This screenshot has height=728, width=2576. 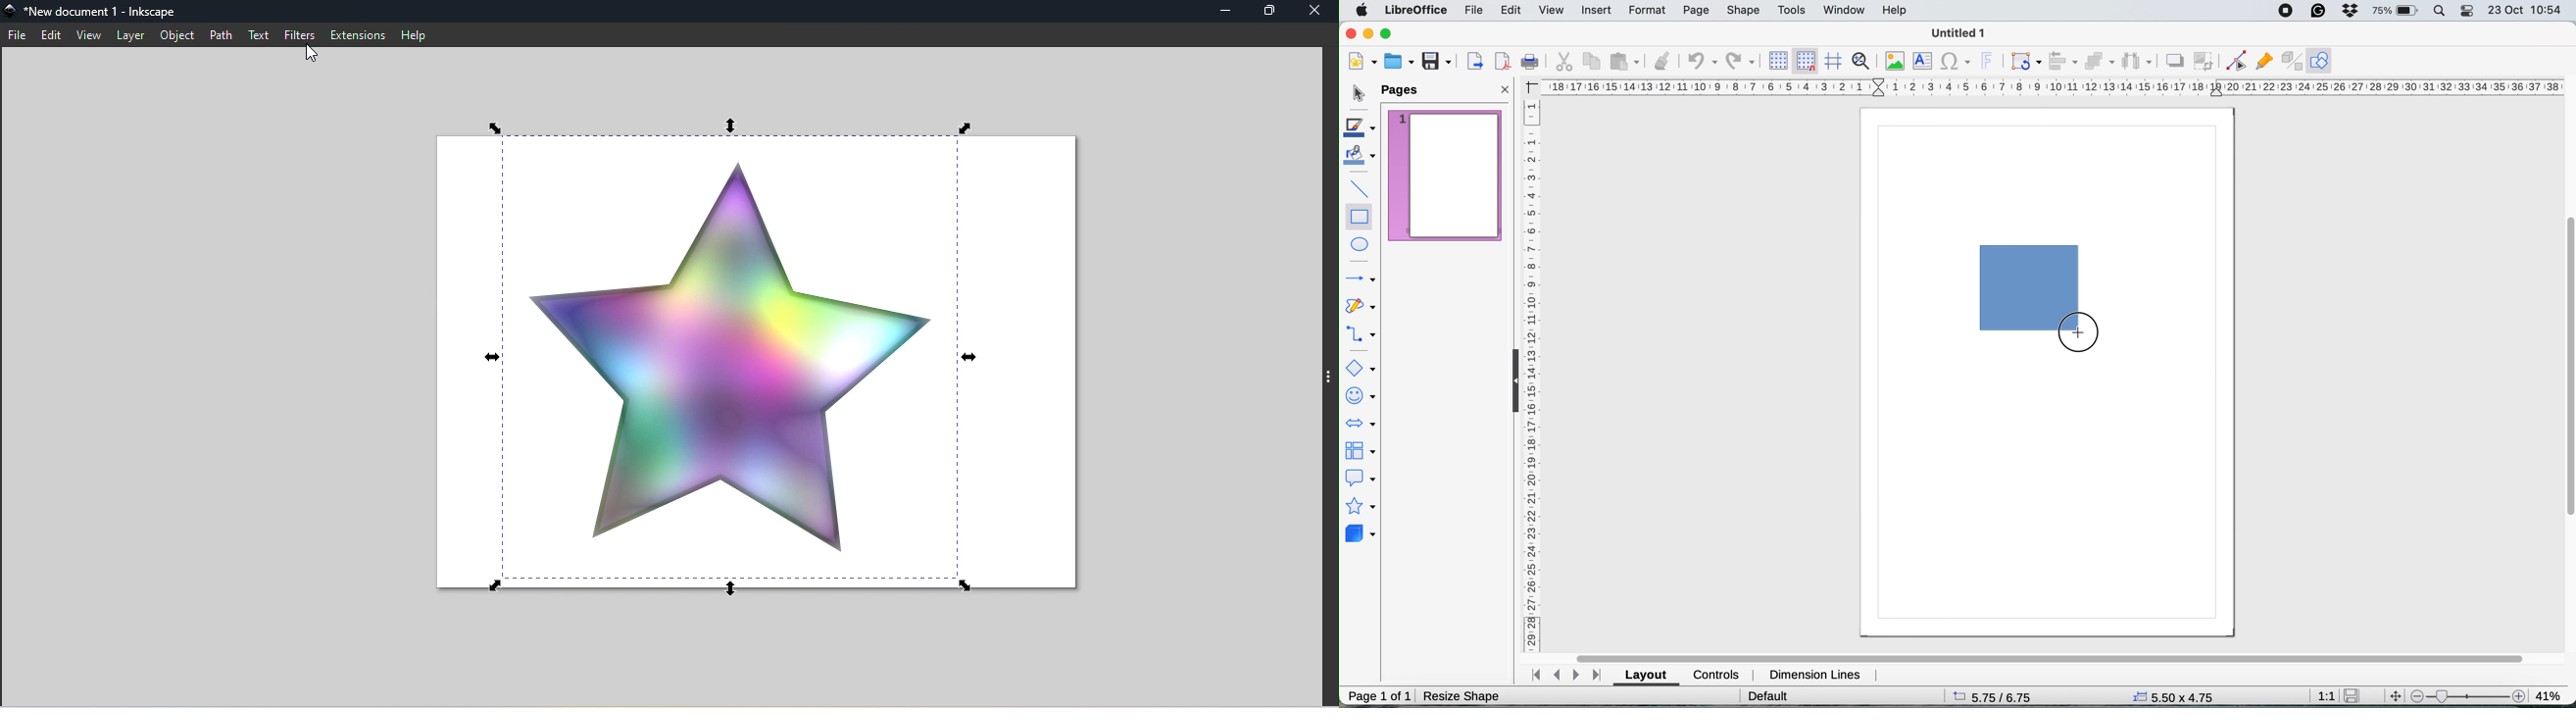 I want to click on file, so click(x=1471, y=11).